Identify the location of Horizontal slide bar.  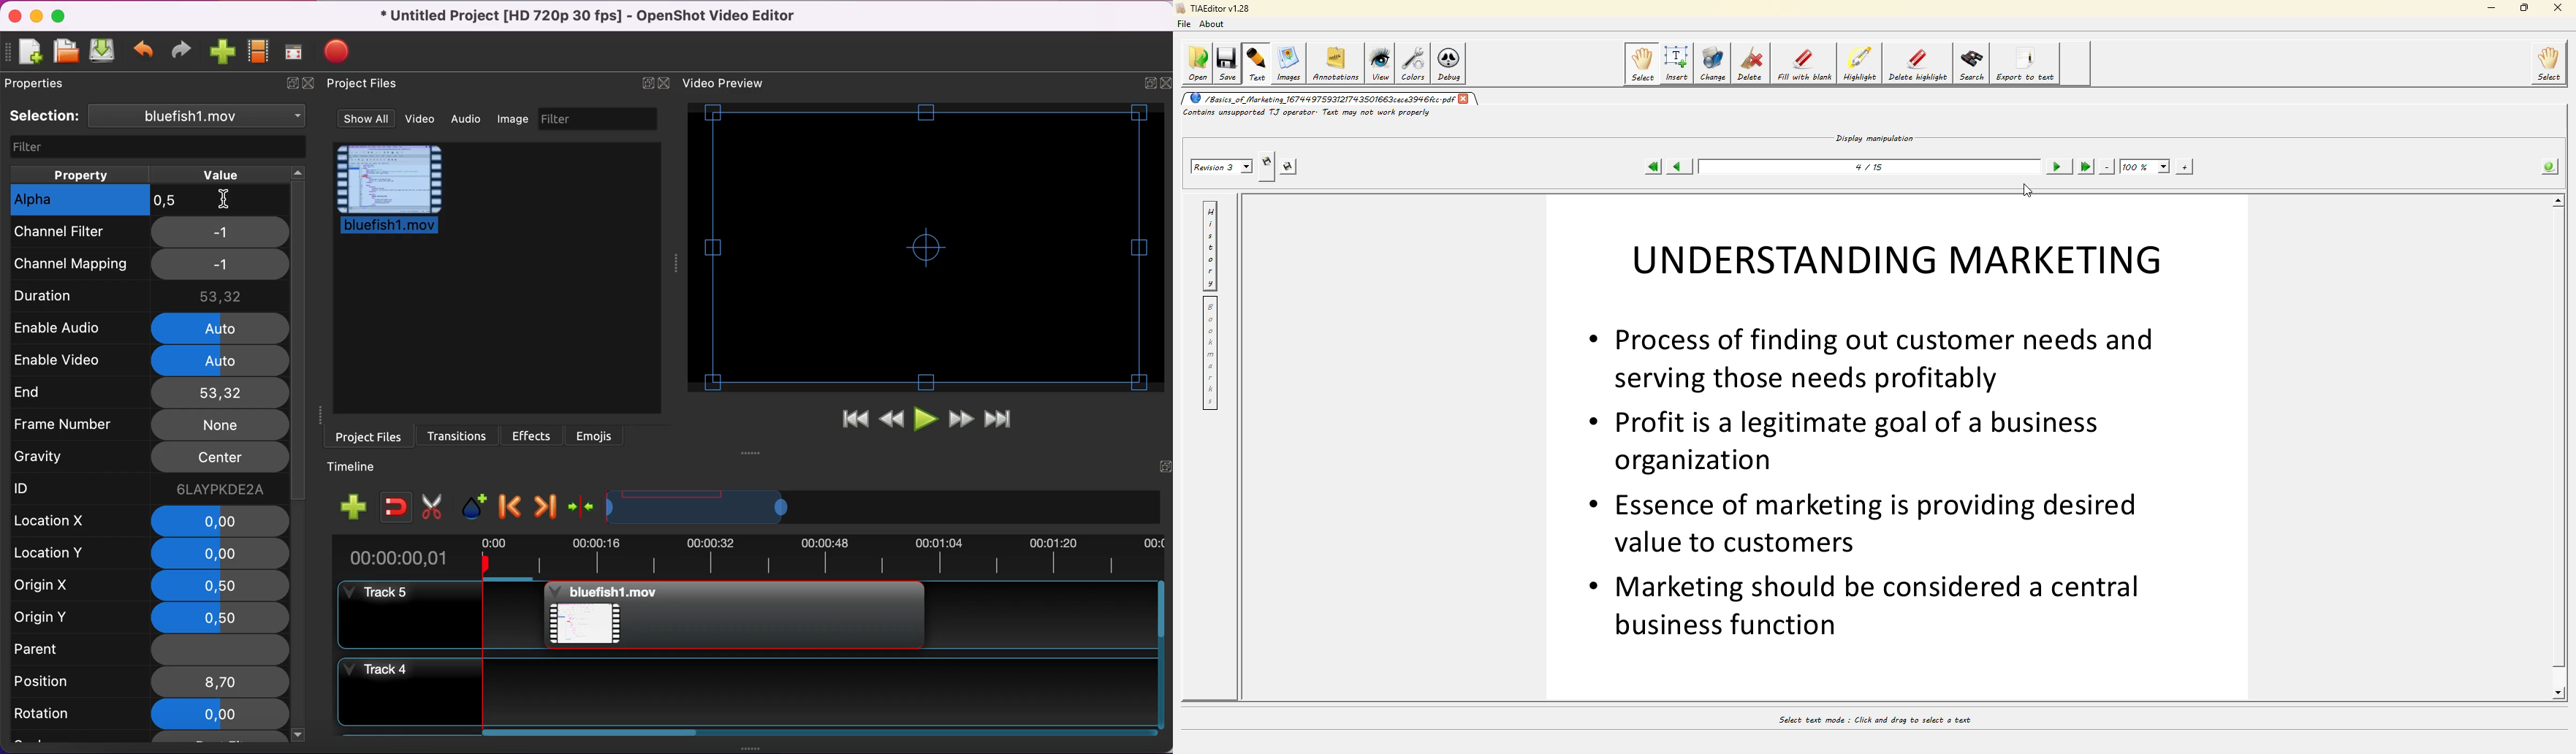
(817, 733).